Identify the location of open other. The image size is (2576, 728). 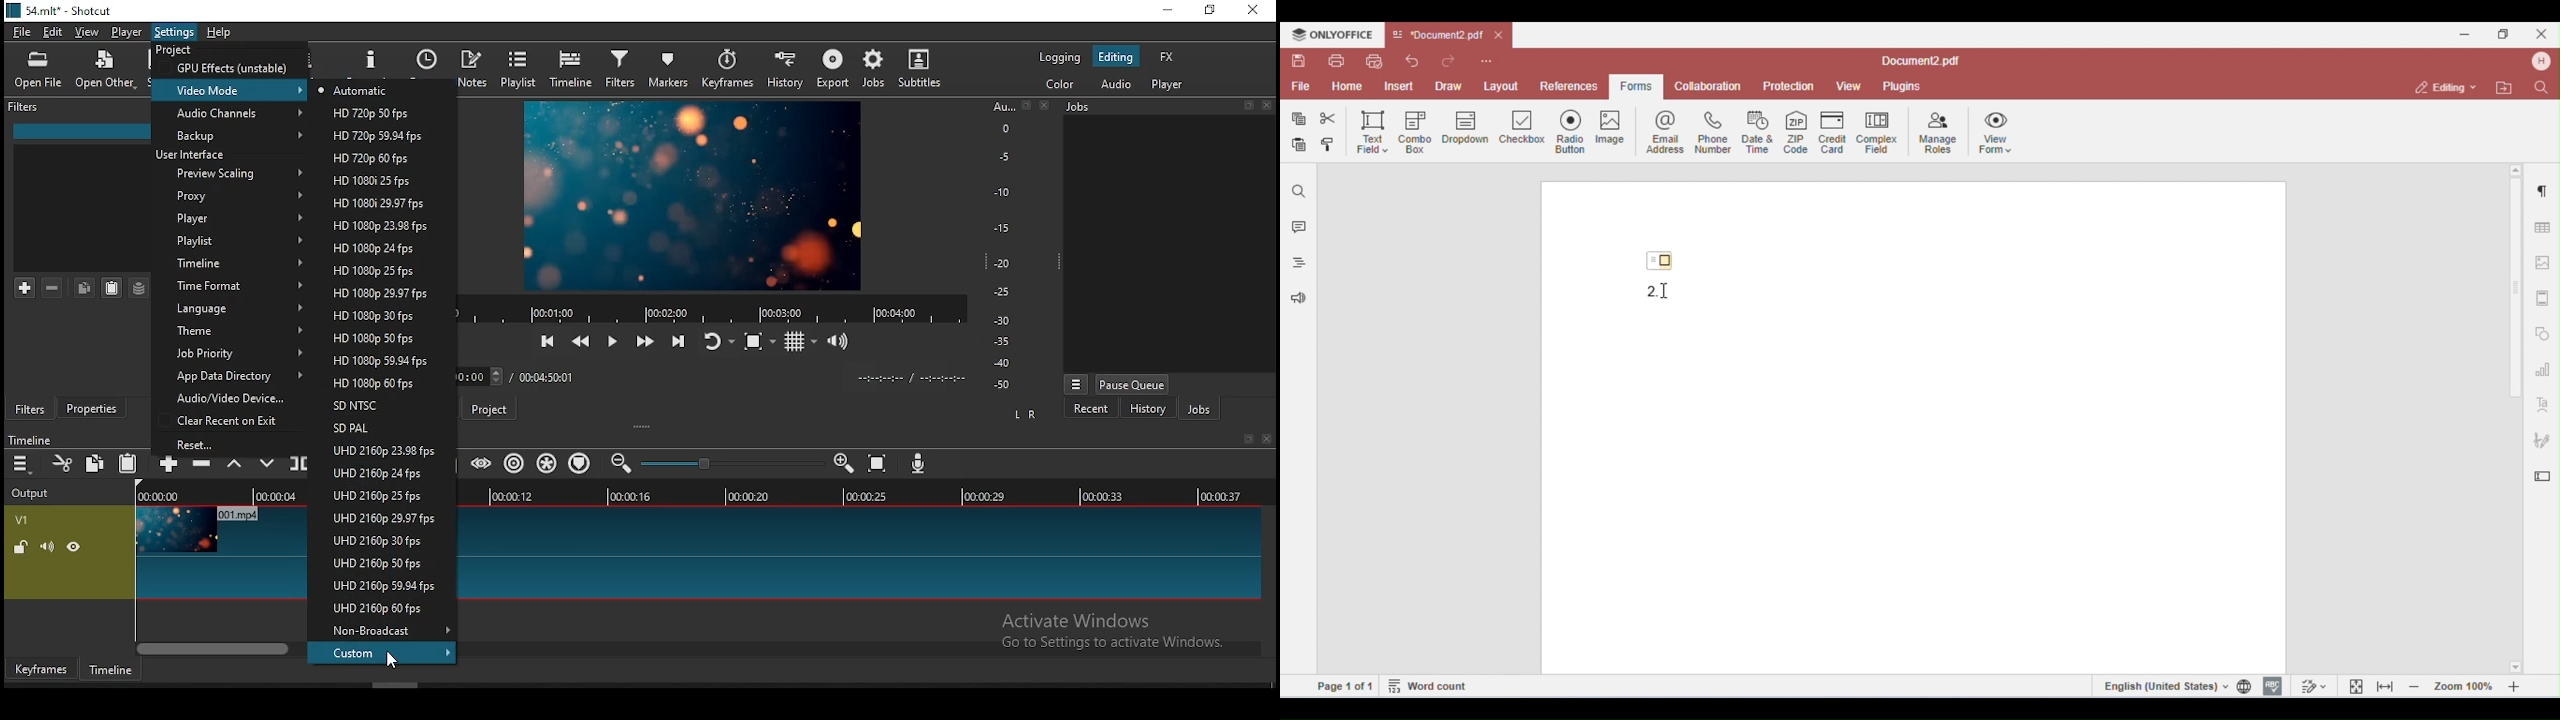
(105, 75).